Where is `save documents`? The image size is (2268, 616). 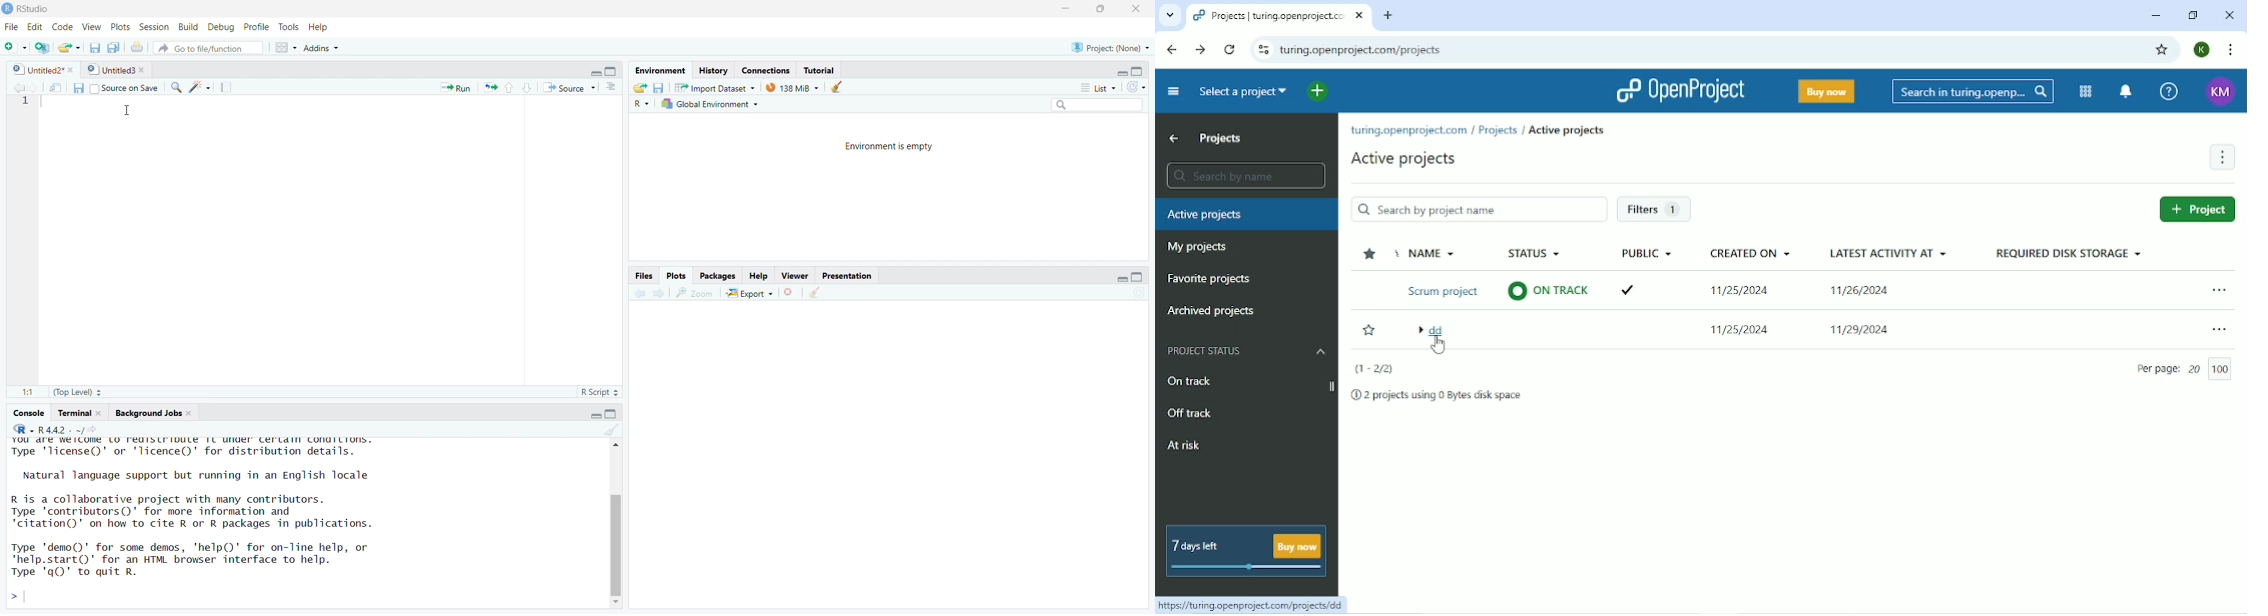 save documents is located at coordinates (114, 45).